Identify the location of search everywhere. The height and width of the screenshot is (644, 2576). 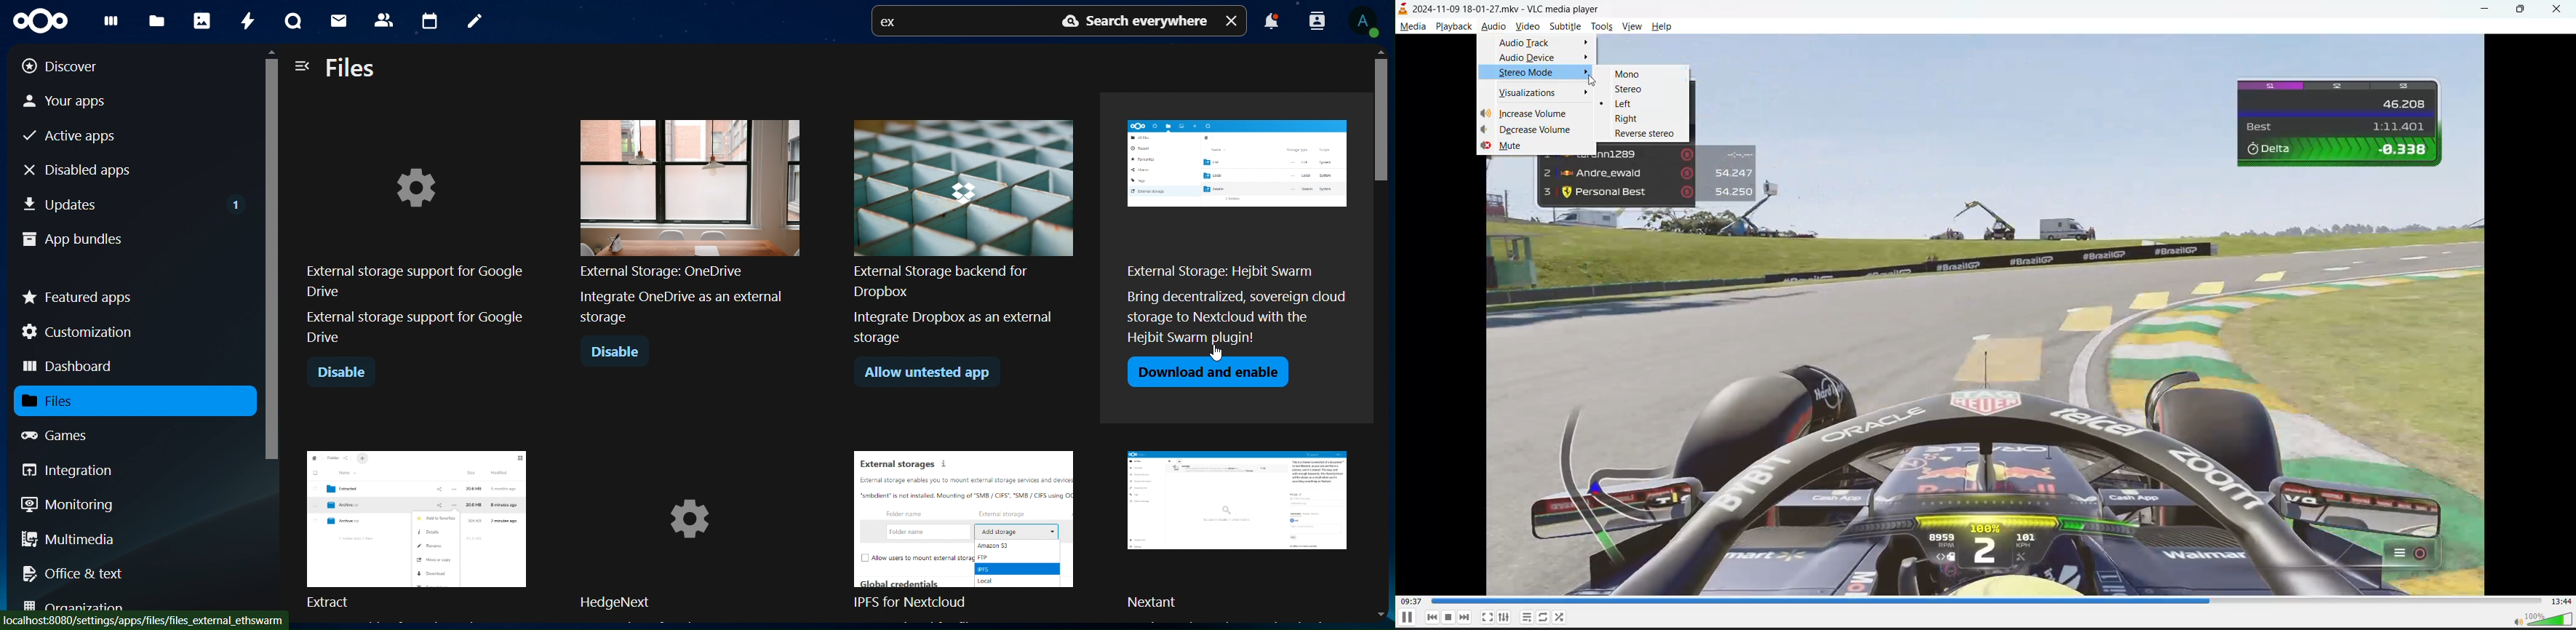
(1131, 22).